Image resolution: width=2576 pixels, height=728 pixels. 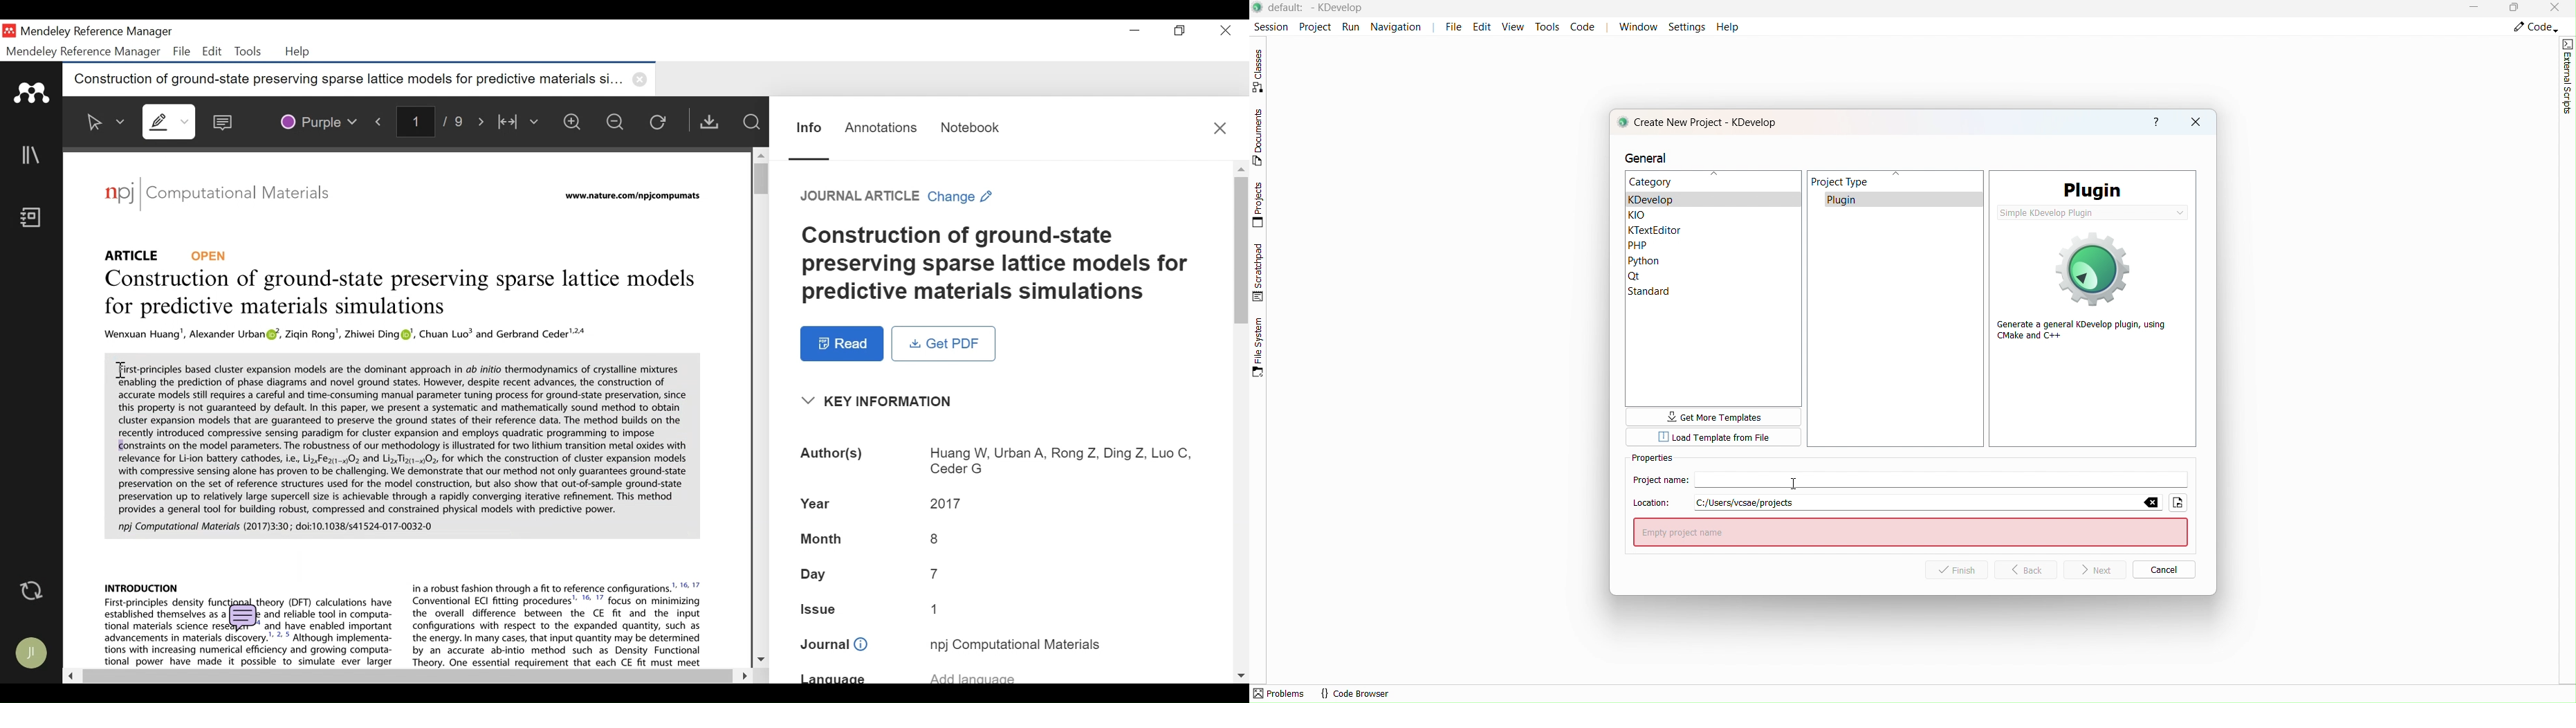 I want to click on comment, so click(x=243, y=618).